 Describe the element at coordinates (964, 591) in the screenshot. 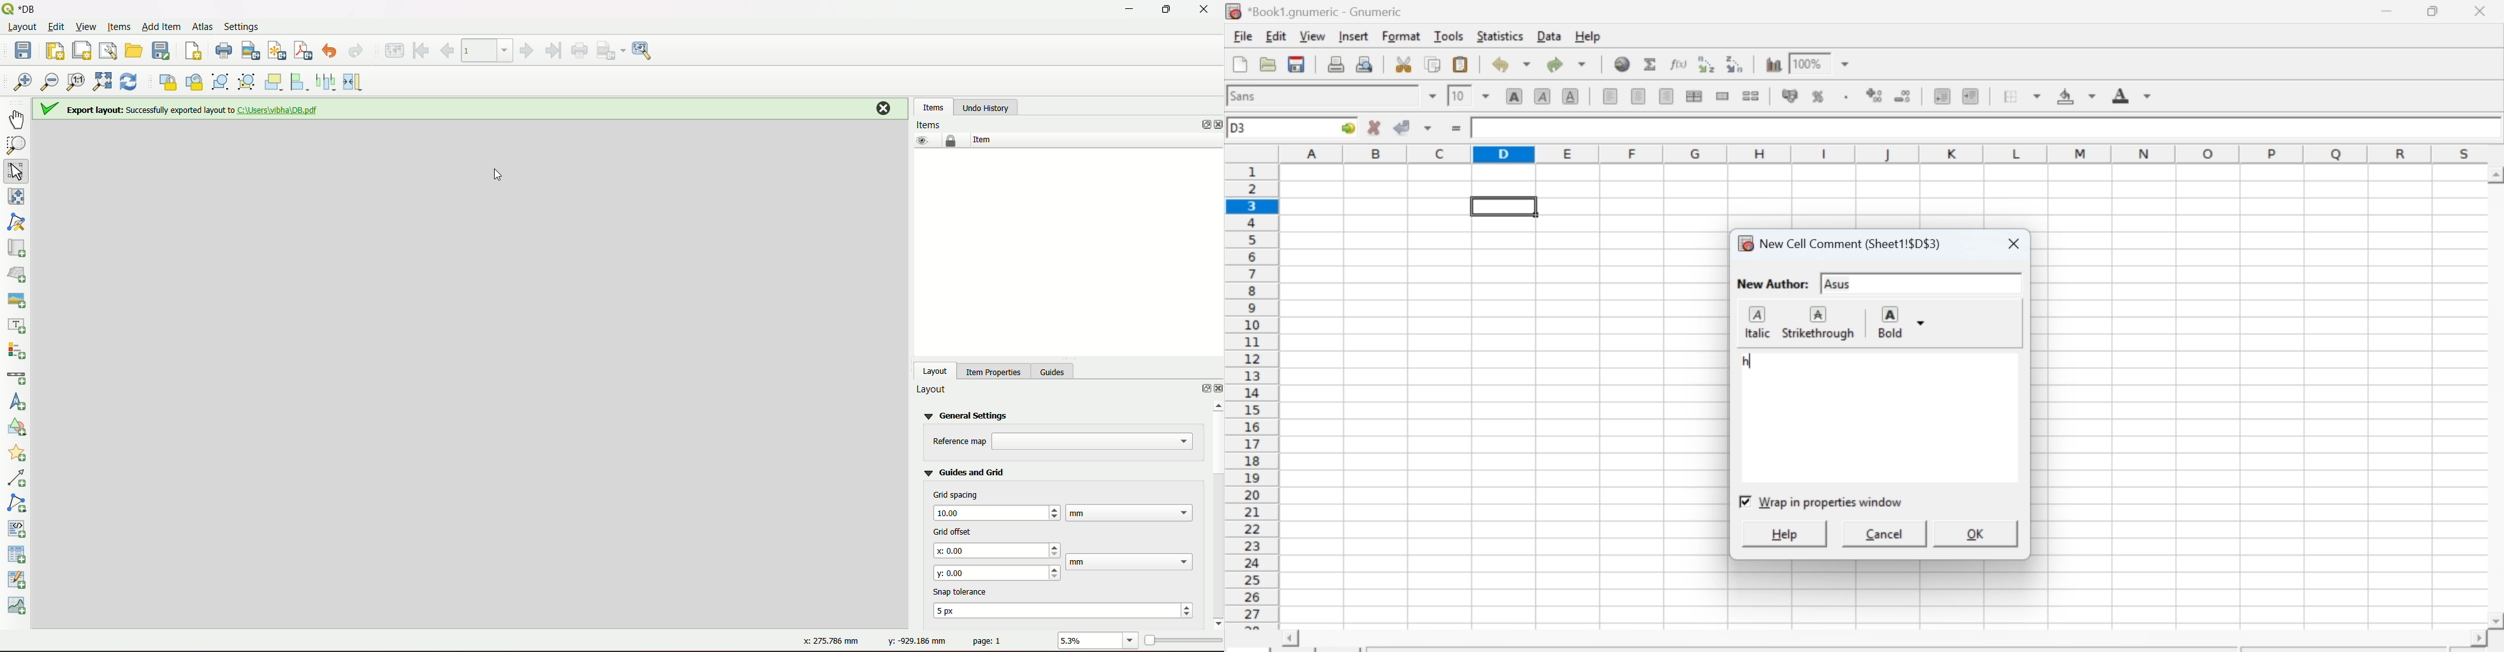

I see `Snap tolerance` at that location.